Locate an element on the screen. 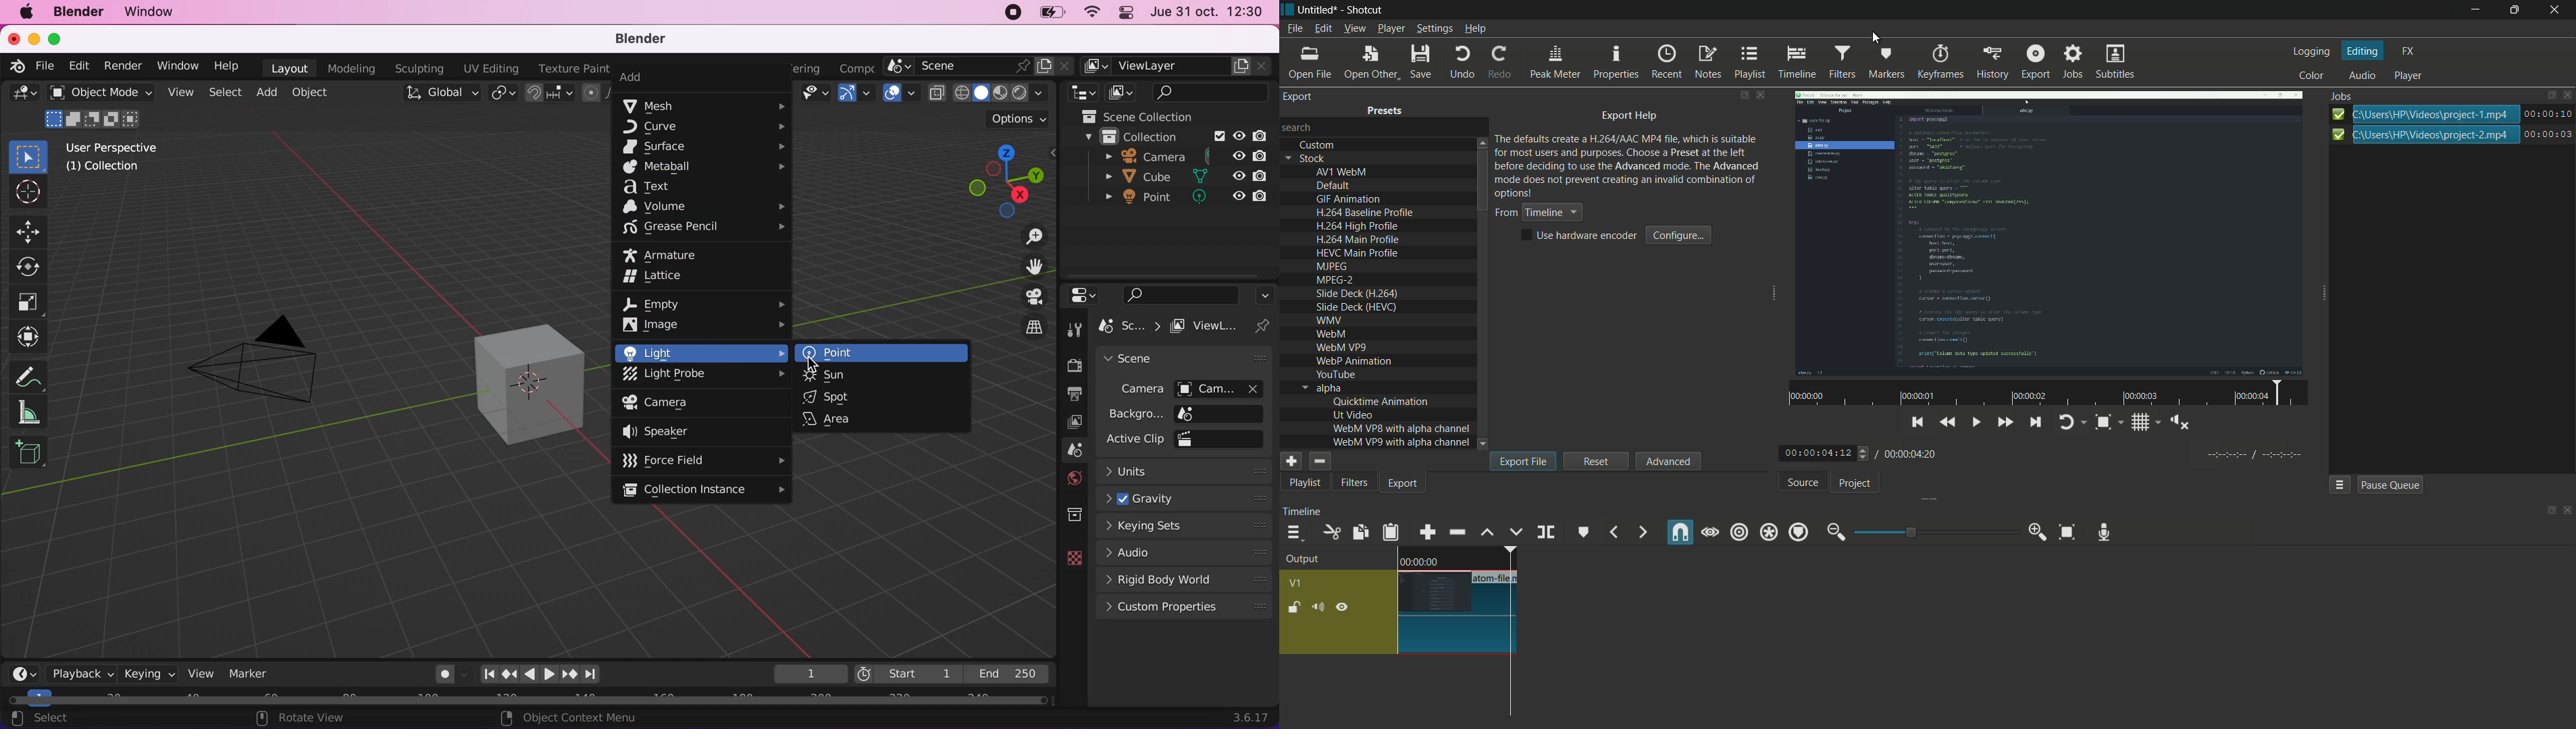  export icon is located at coordinates (2338, 134).